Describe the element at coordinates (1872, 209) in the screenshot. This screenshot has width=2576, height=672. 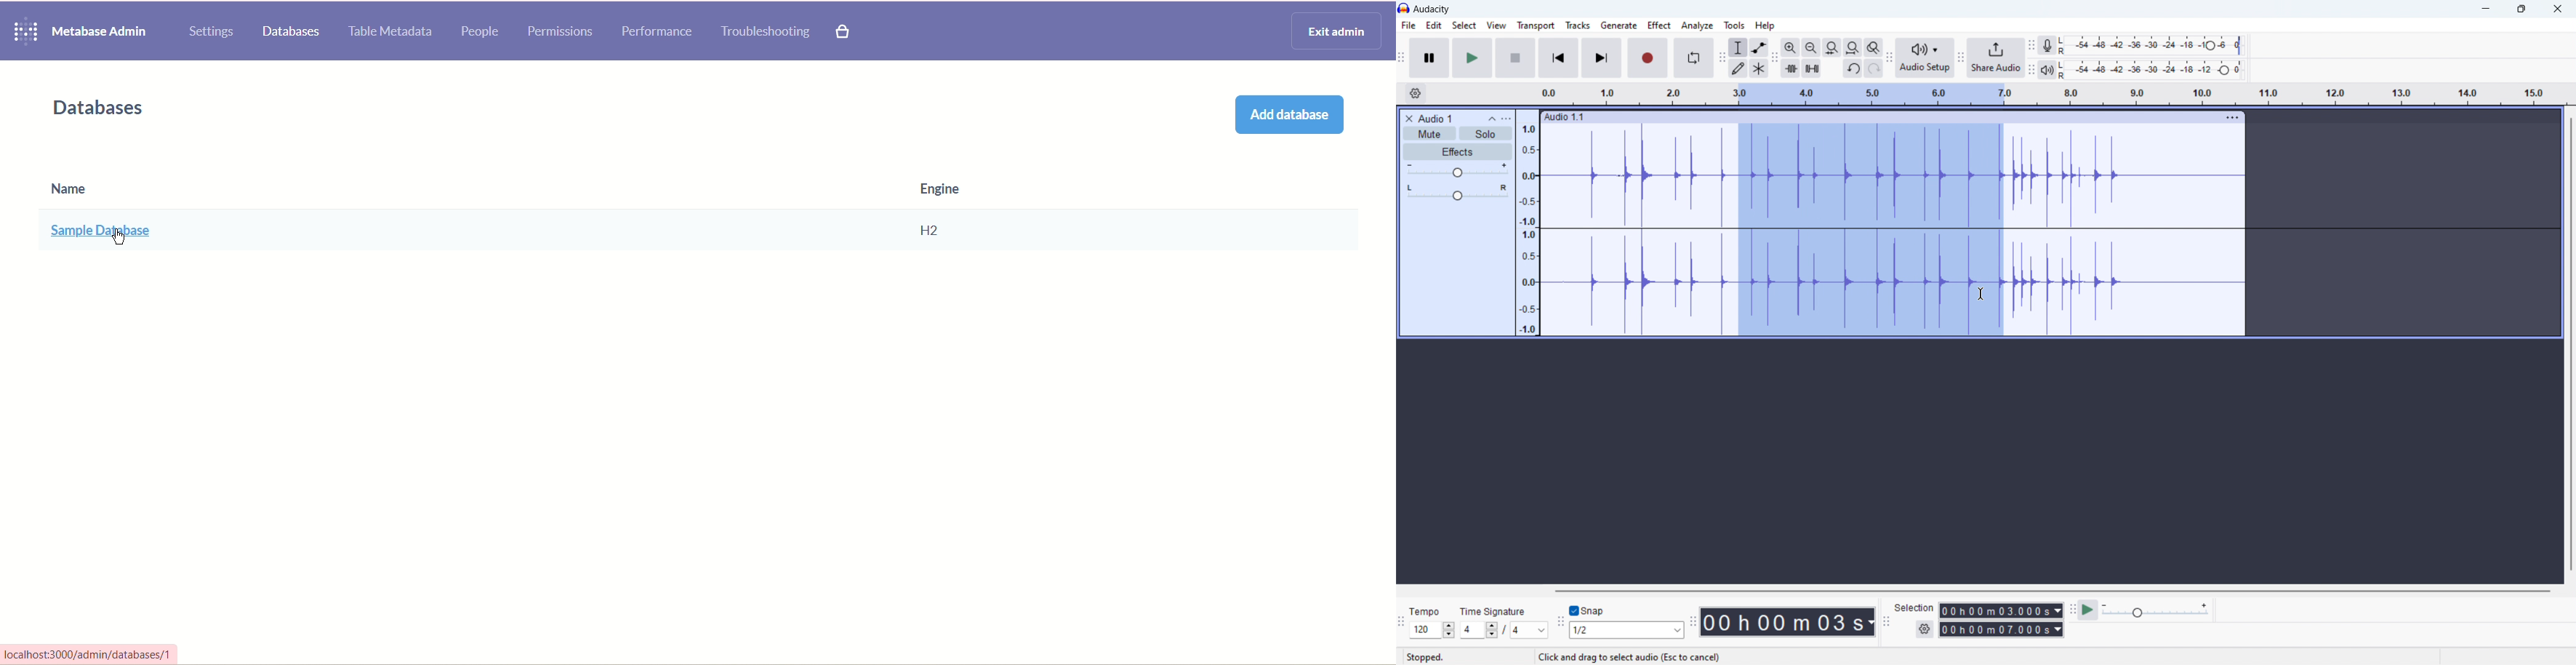
I see `3.0-7.0 timeline (part of the track selected)` at that location.